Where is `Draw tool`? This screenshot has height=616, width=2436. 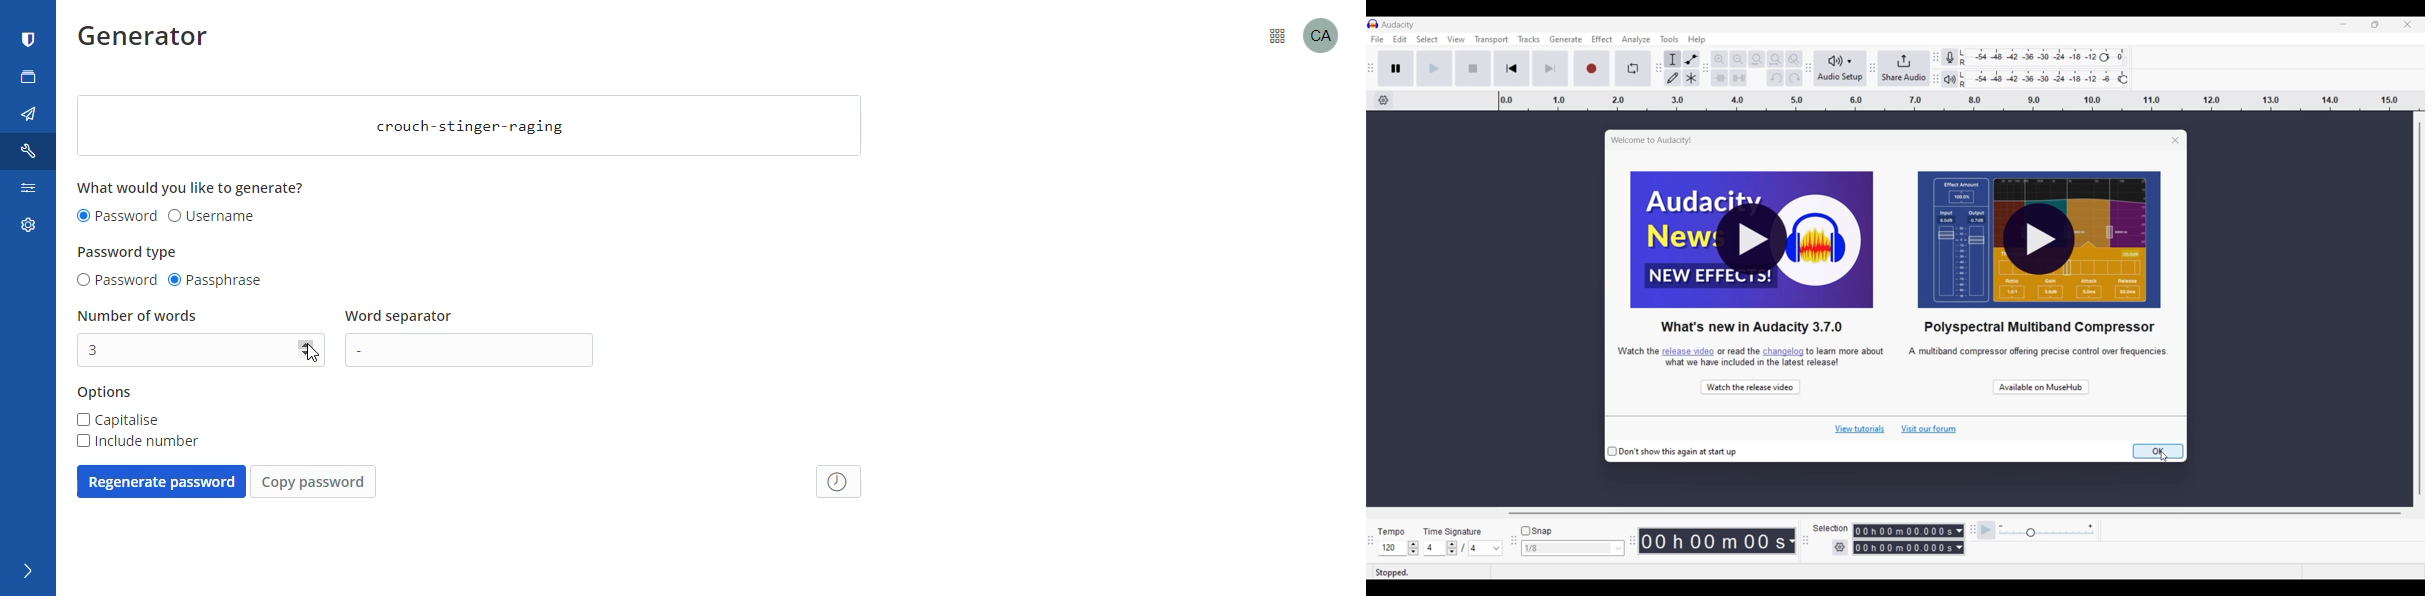 Draw tool is located at coordinates (1672, 78).